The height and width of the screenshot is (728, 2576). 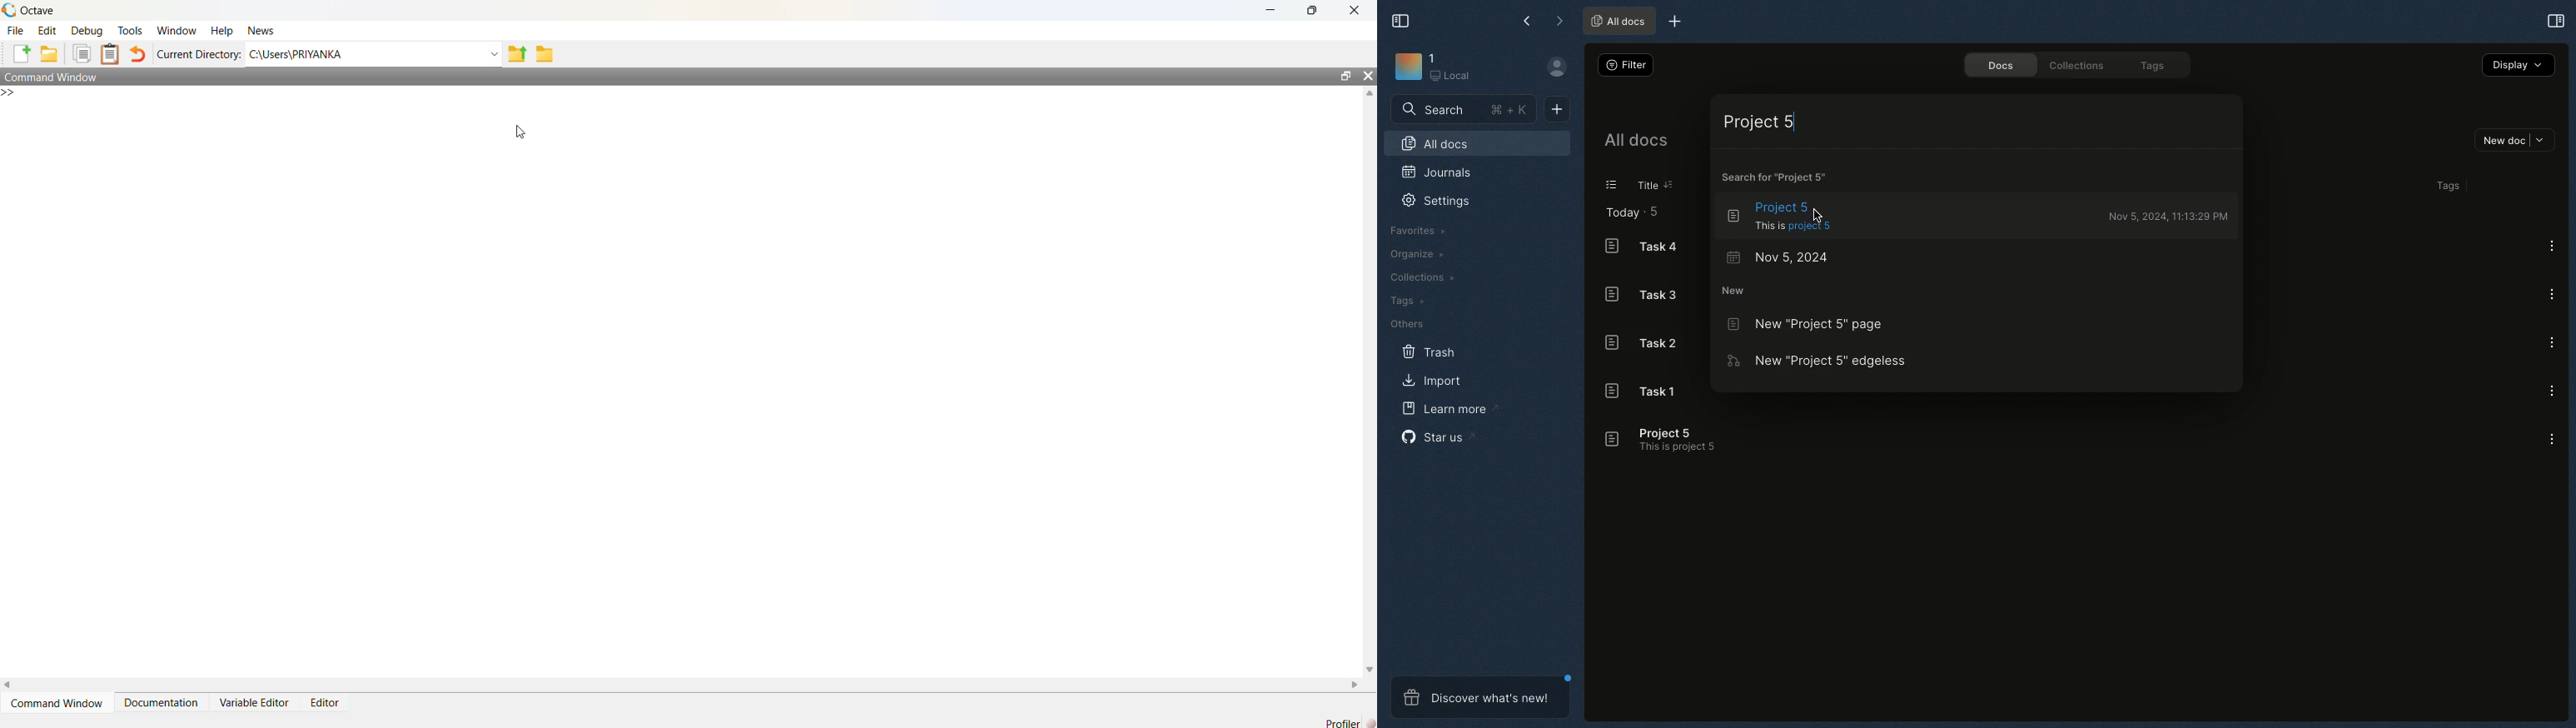 I want to click on Back, so click(x=1524, y=22).